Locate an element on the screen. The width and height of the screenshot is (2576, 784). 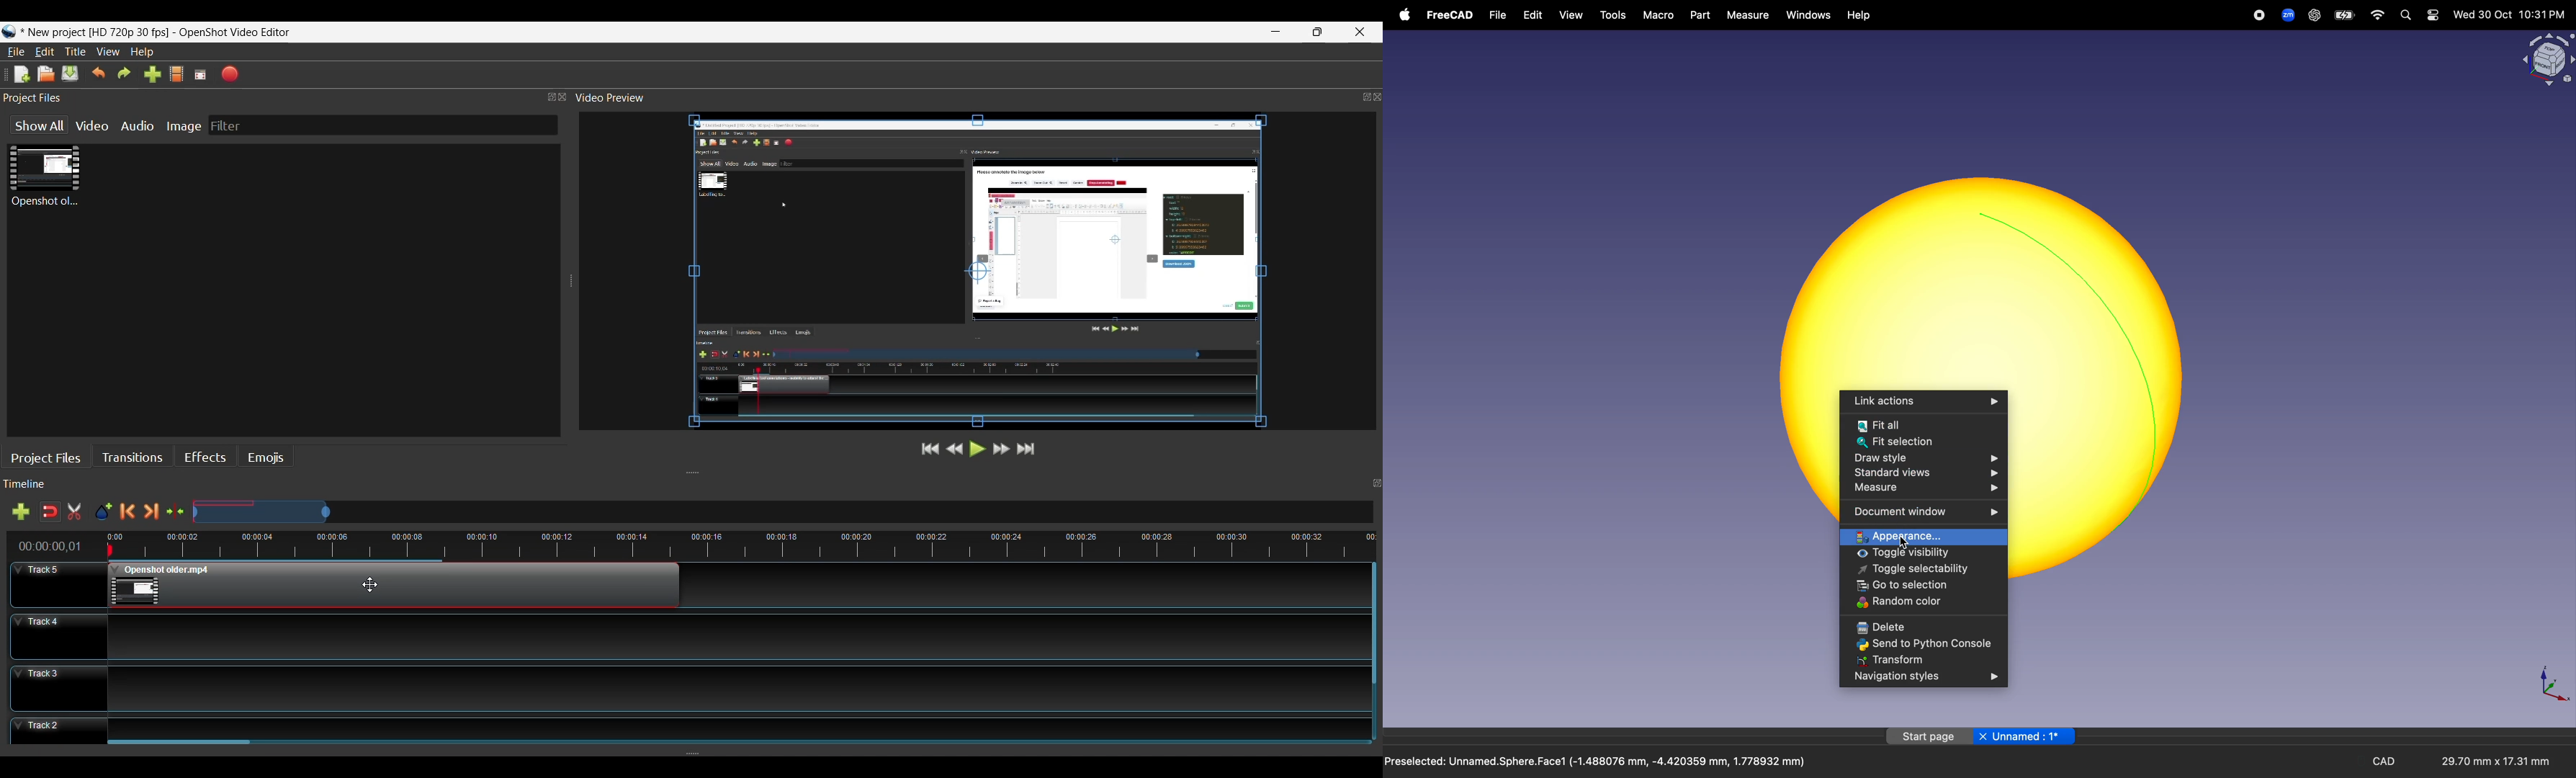
file is located at coordinates (1498, 15).